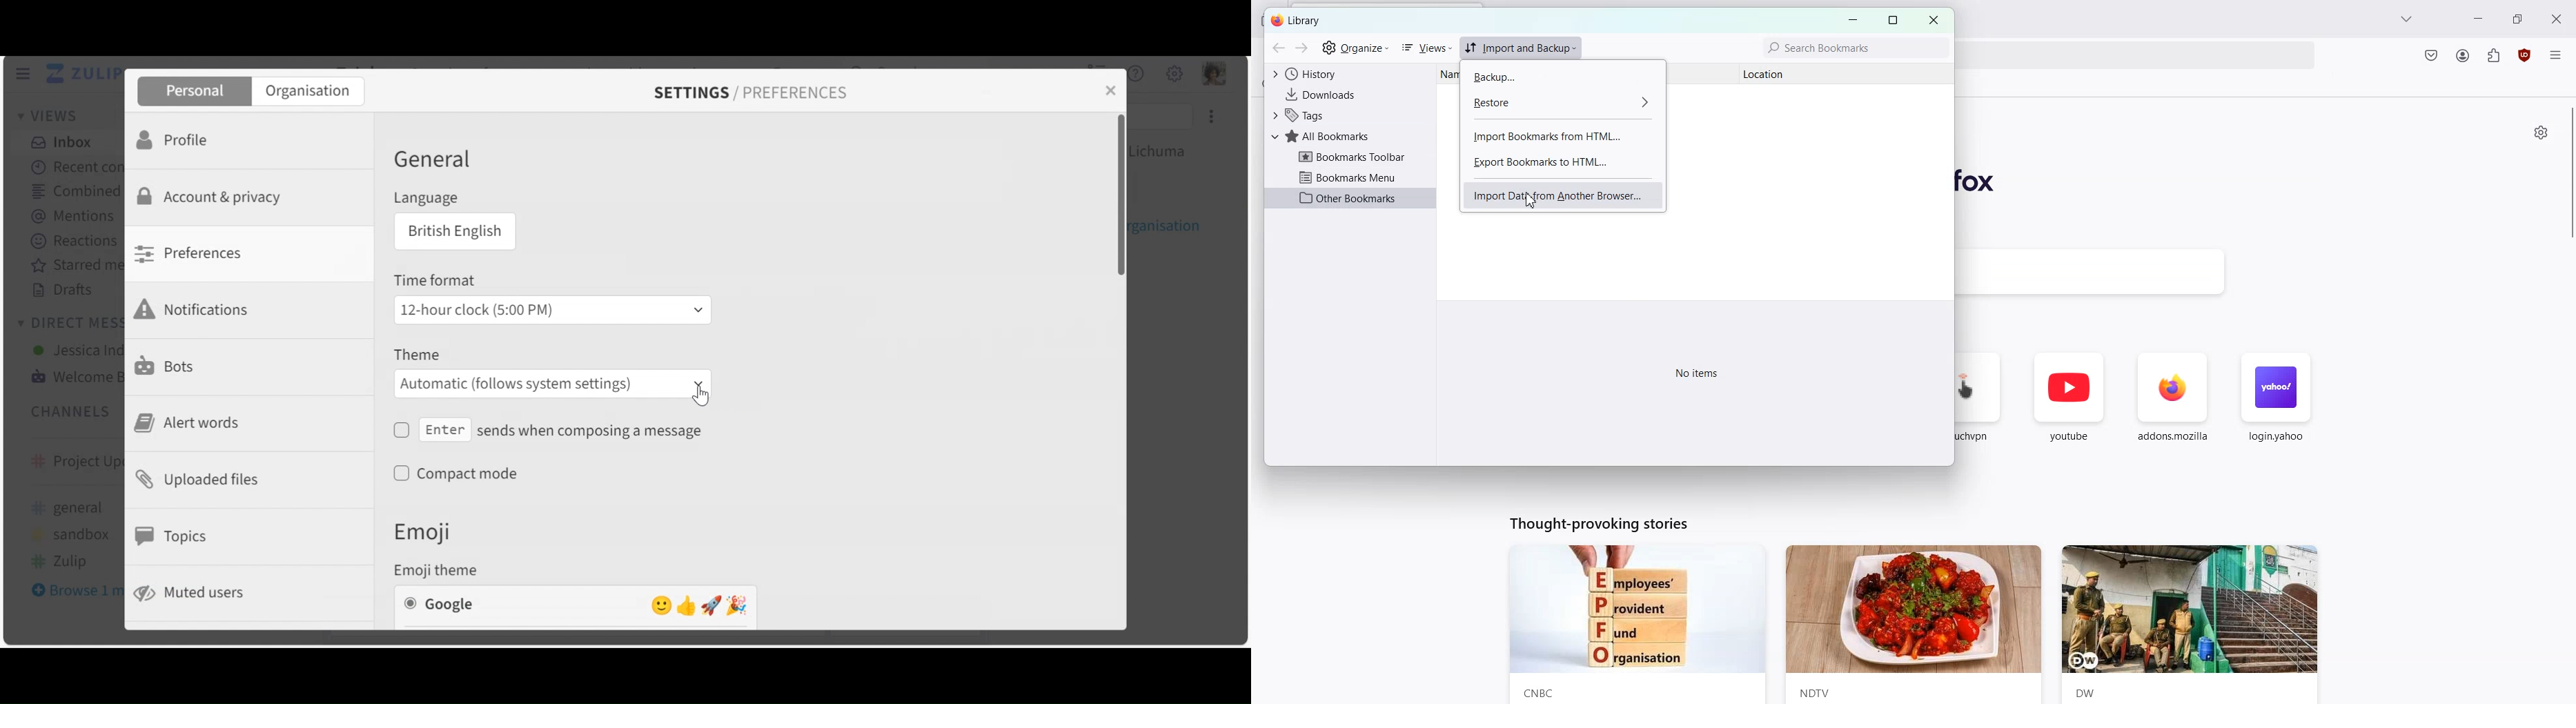  Describe the element at coordinates (173, 141) in the screenshot. I see `Profile` at that location.